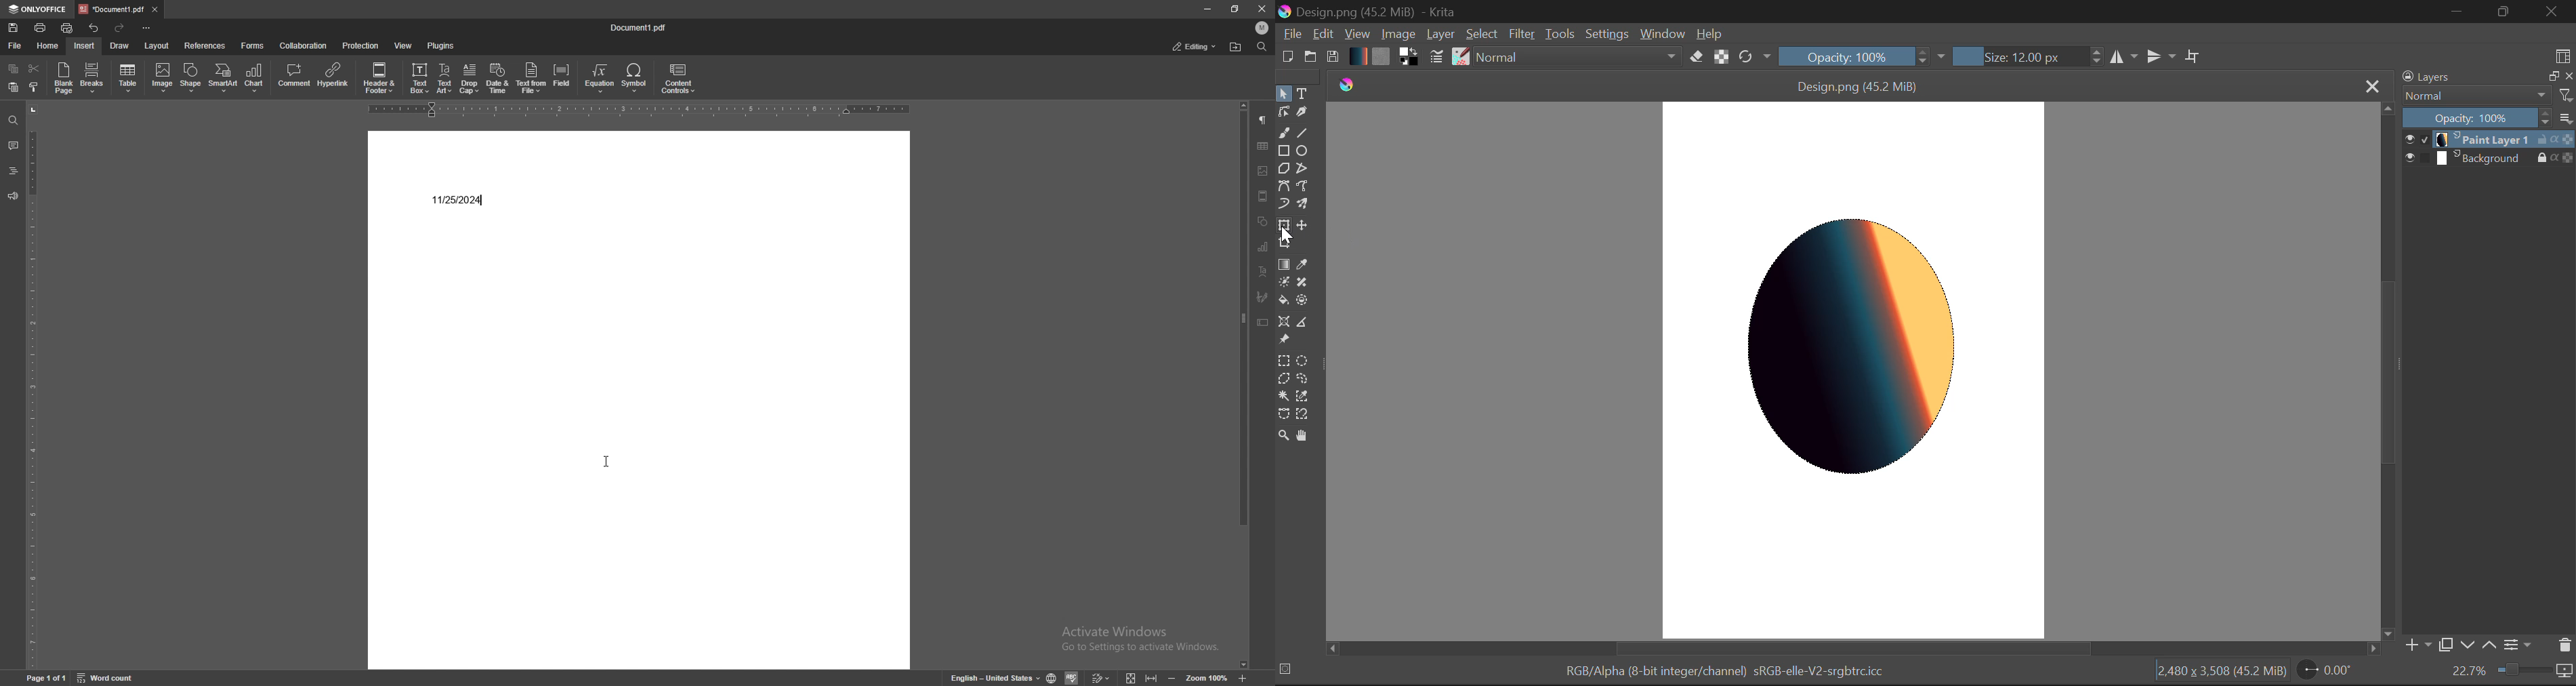  Describe the element at coordinates (2386, 370) in the screenshot. I see `Scroll Bar` at that location.